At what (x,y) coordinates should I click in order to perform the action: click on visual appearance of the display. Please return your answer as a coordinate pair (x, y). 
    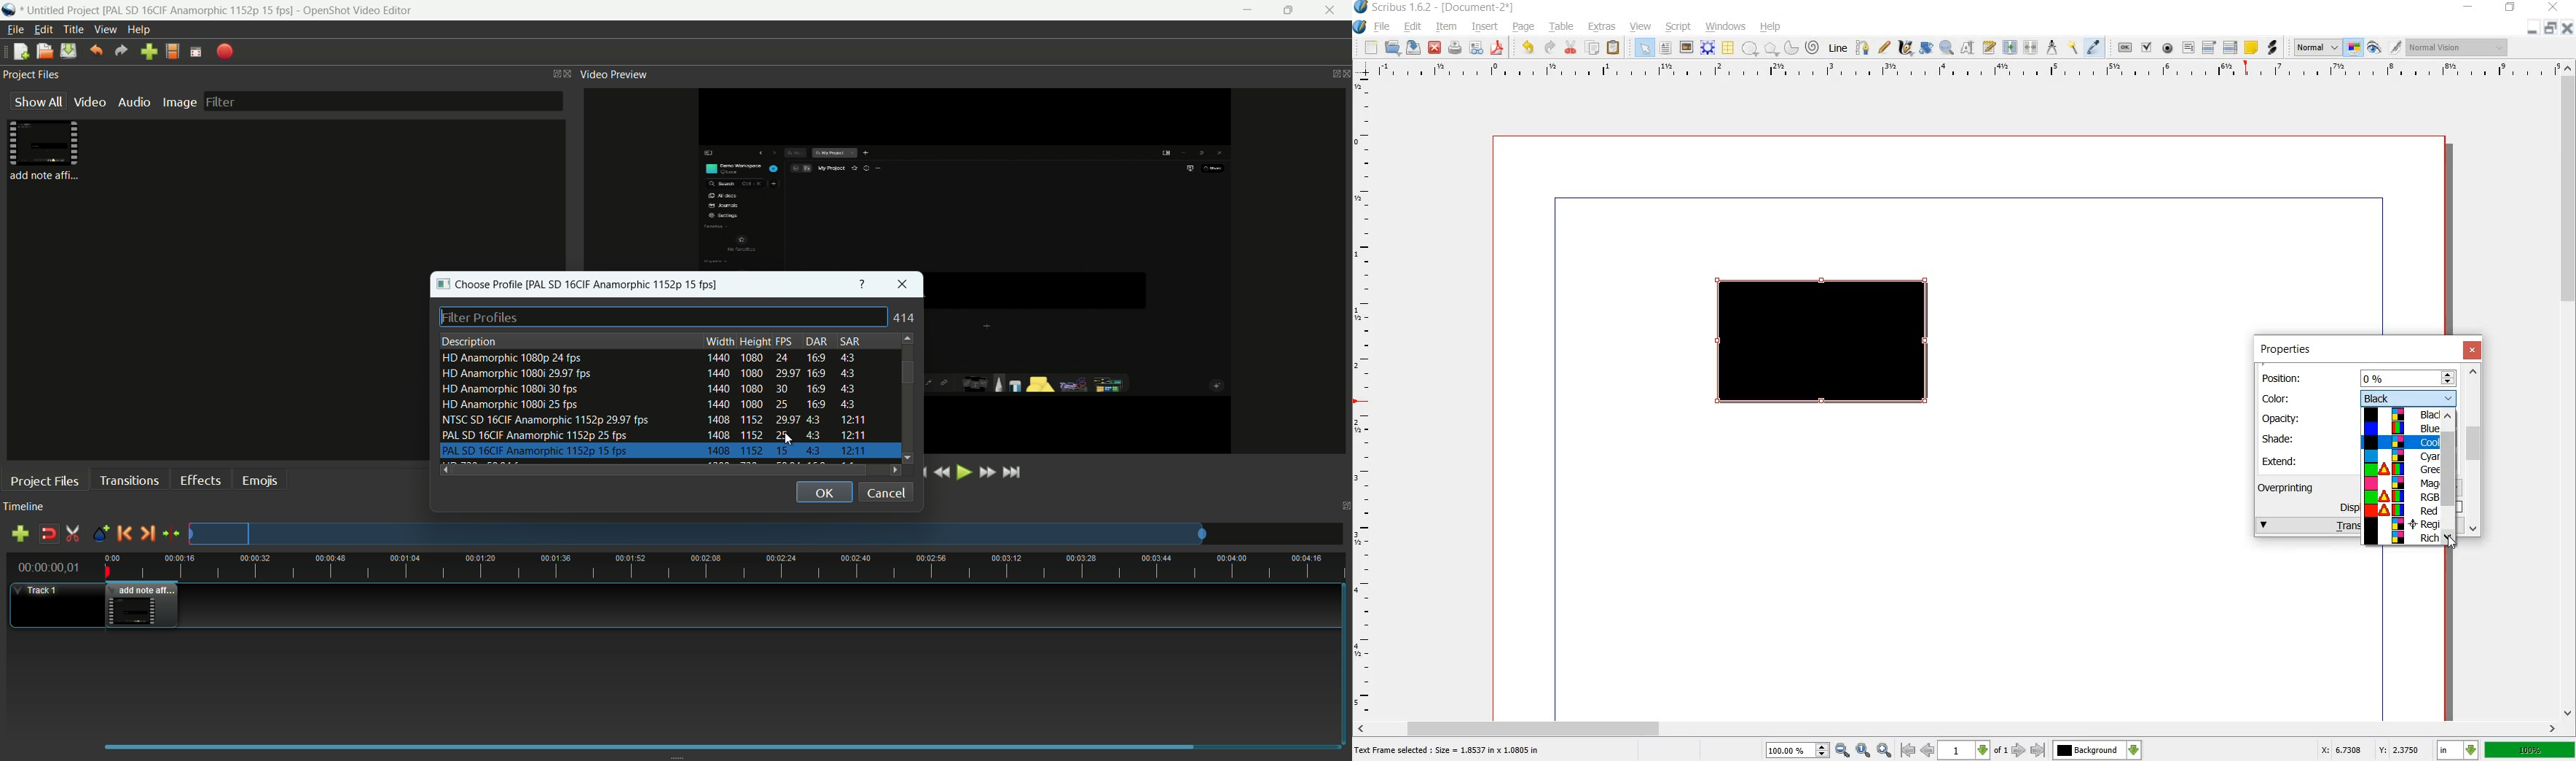
    Looking at the image, I should click on (2459, 47).